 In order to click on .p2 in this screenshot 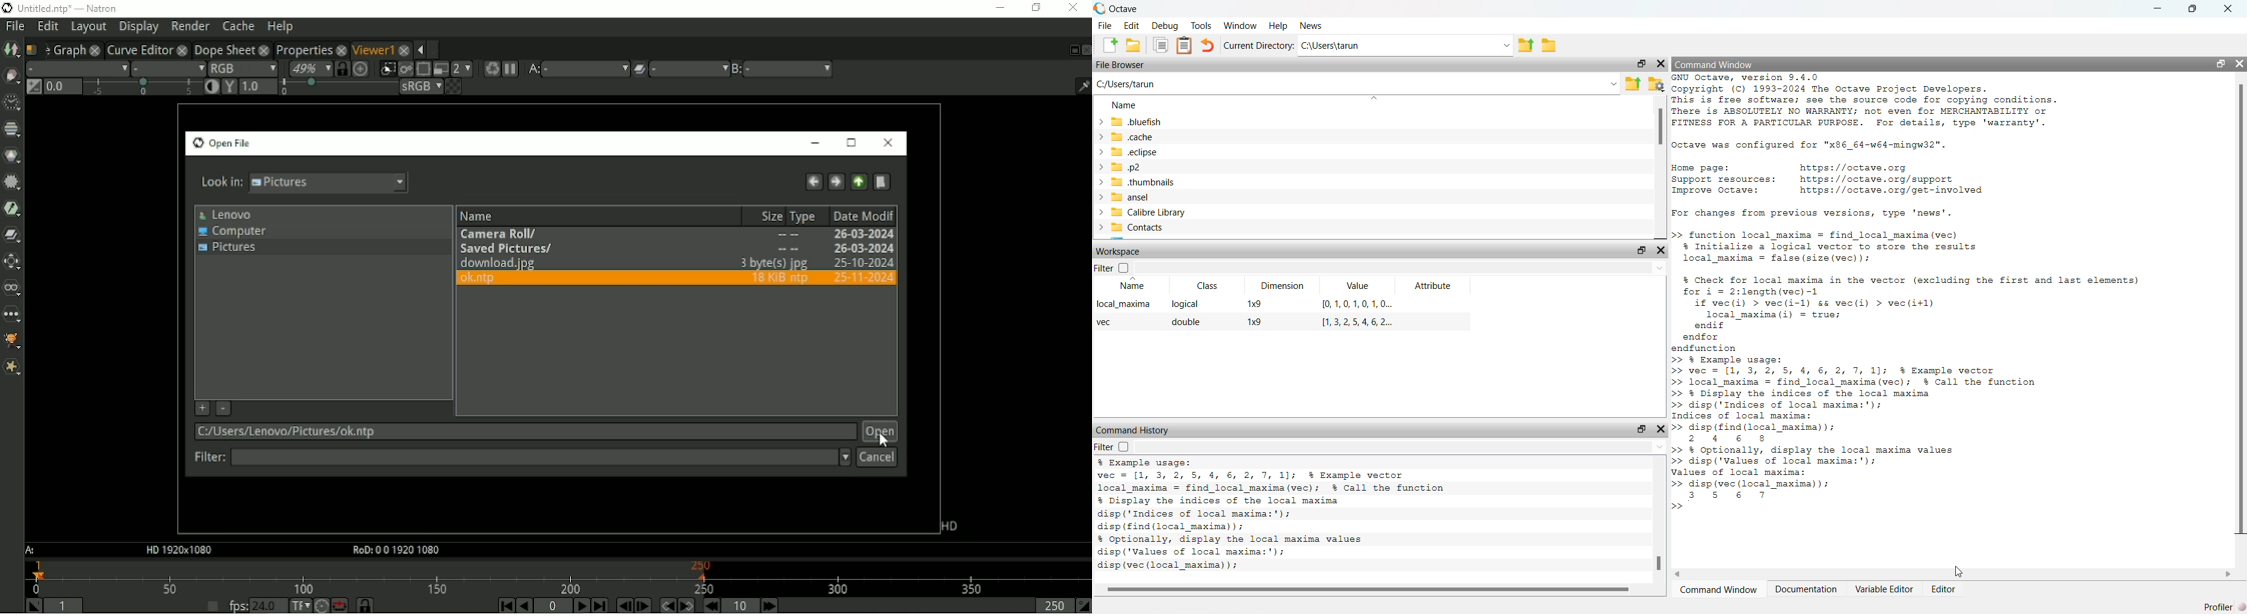, I will do `click(1125, 166)`.